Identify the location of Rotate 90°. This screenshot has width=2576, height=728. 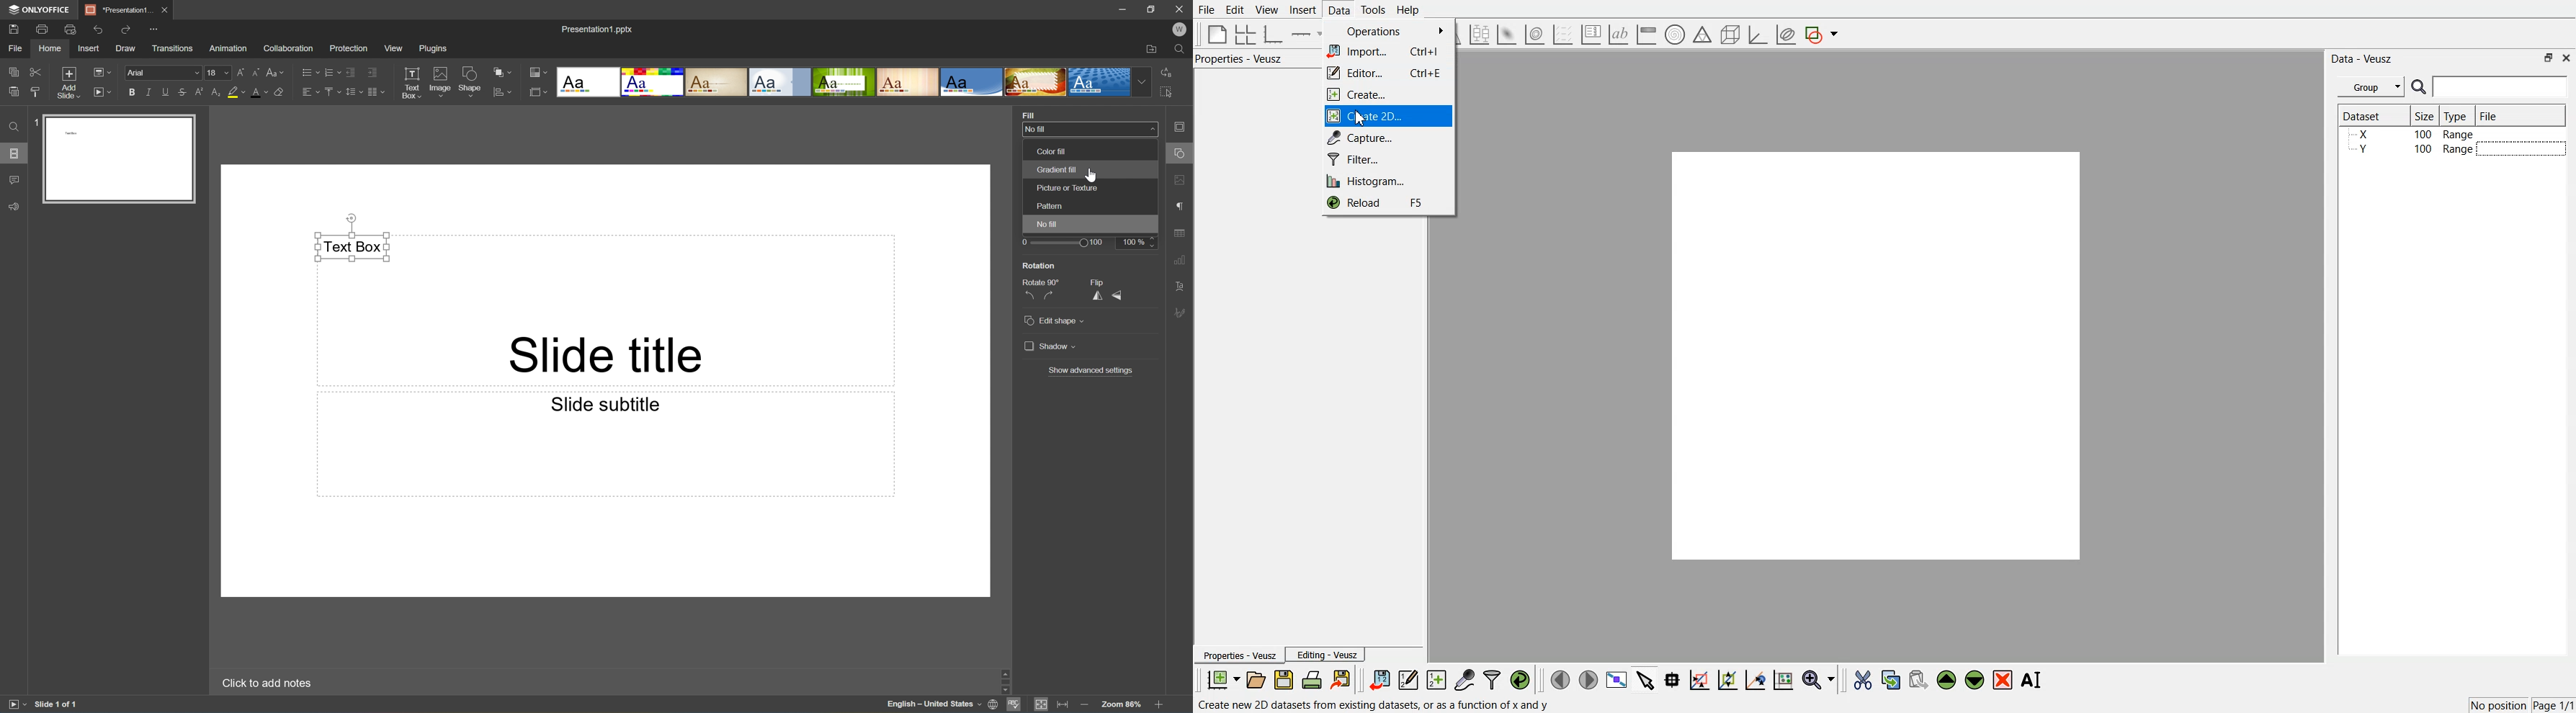
(1040, 281).